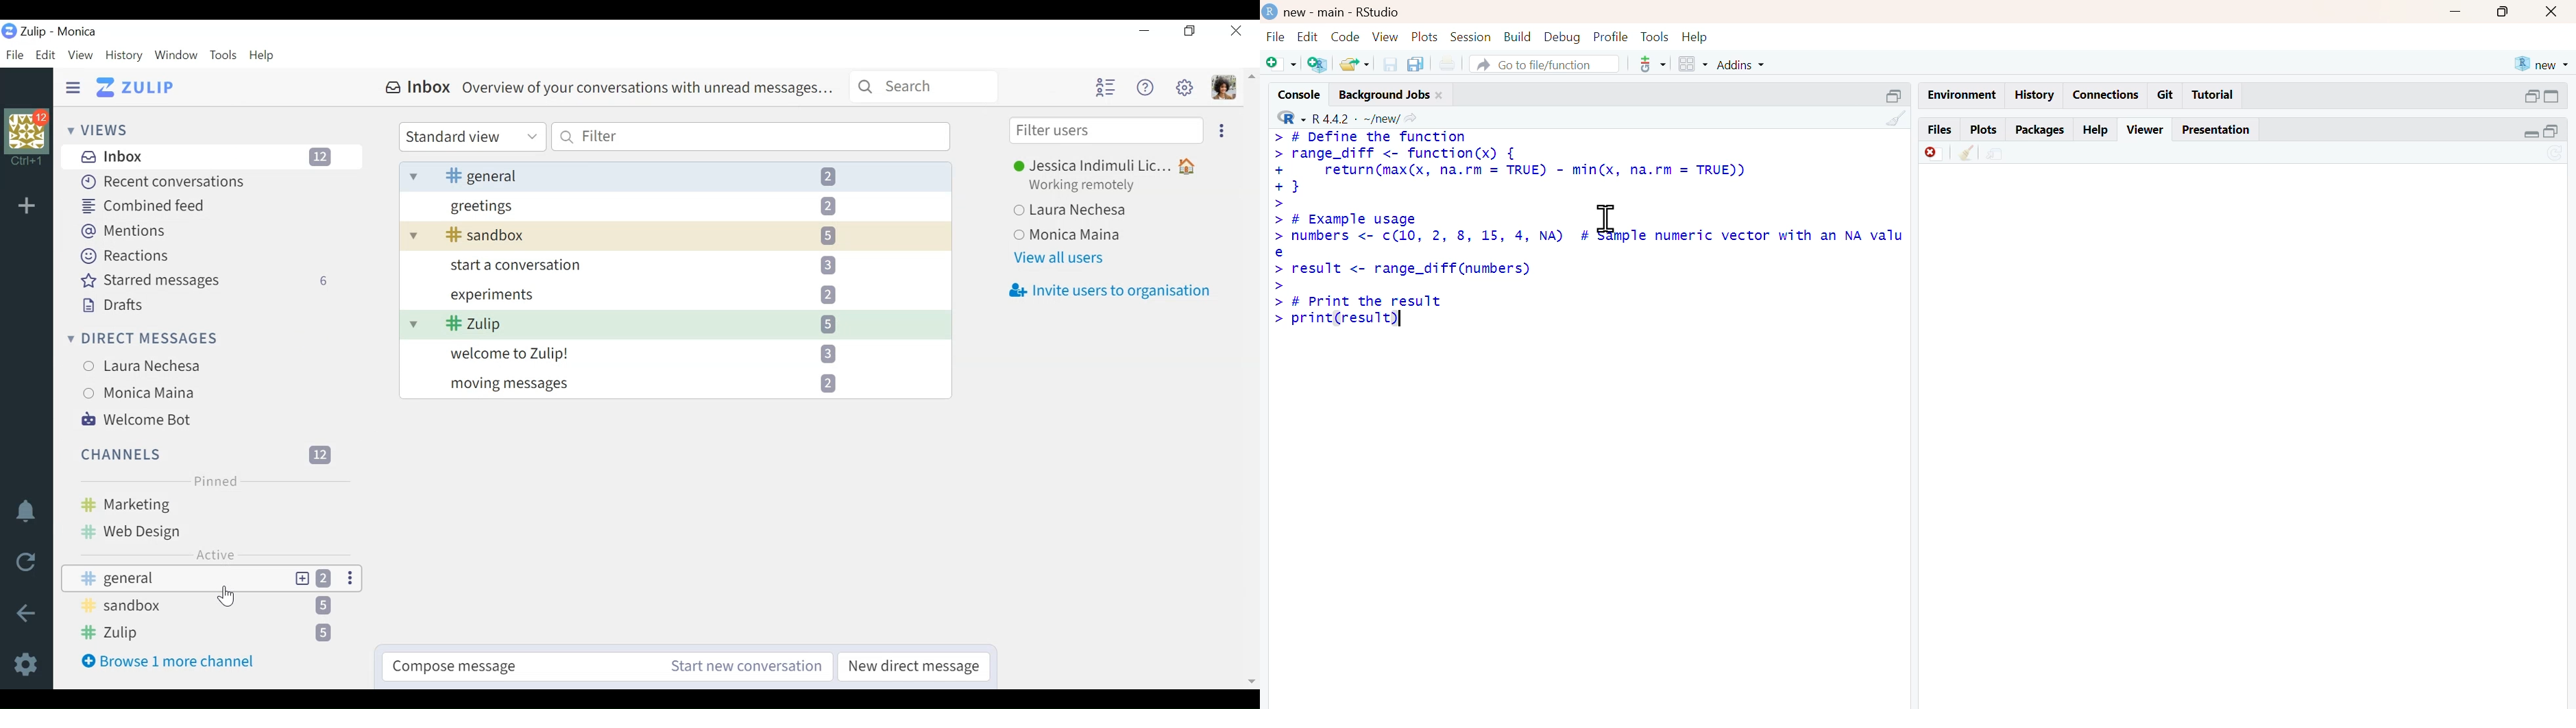  Describe the element at coordinates (1509, 164) in the screenshot. I see `> # Define the function

> range_diff <- function(x) {

+ return(max(x, na.rm = TRUE) - min(x, na.rm = TRUE))
+ }` at that location.